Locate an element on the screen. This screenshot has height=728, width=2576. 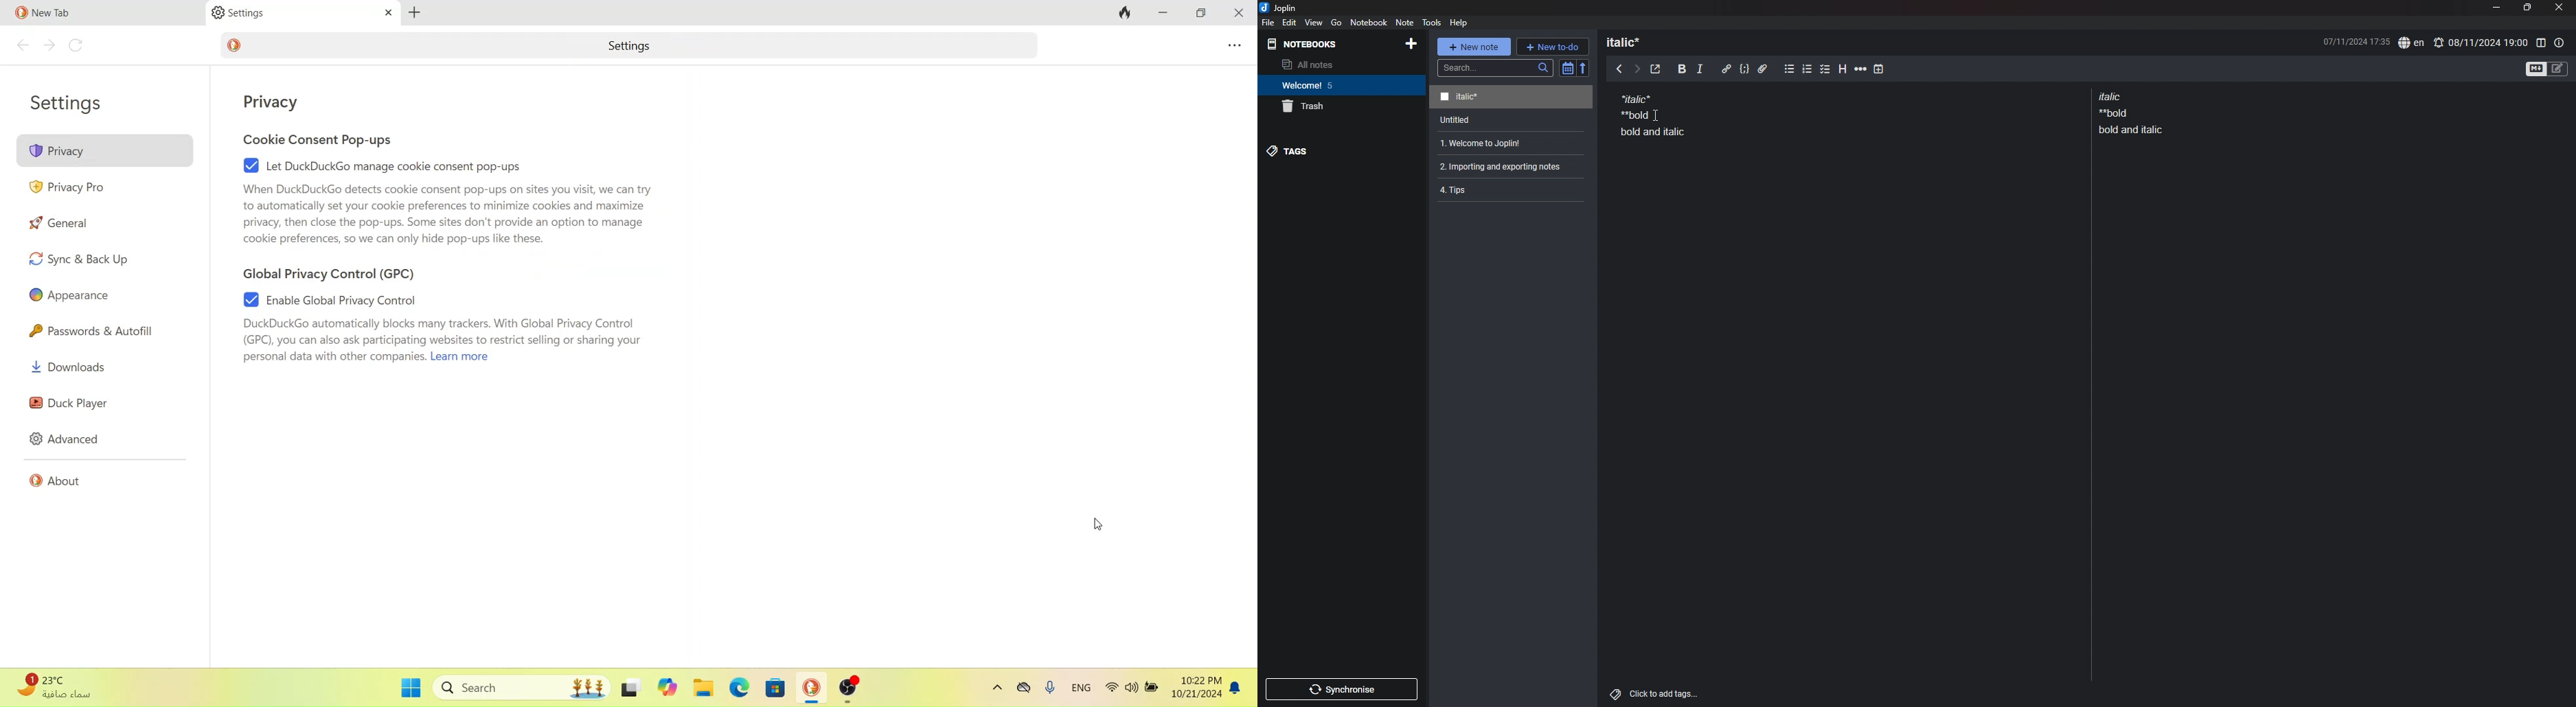
toggle editors is located at coordinates (2547, 68).